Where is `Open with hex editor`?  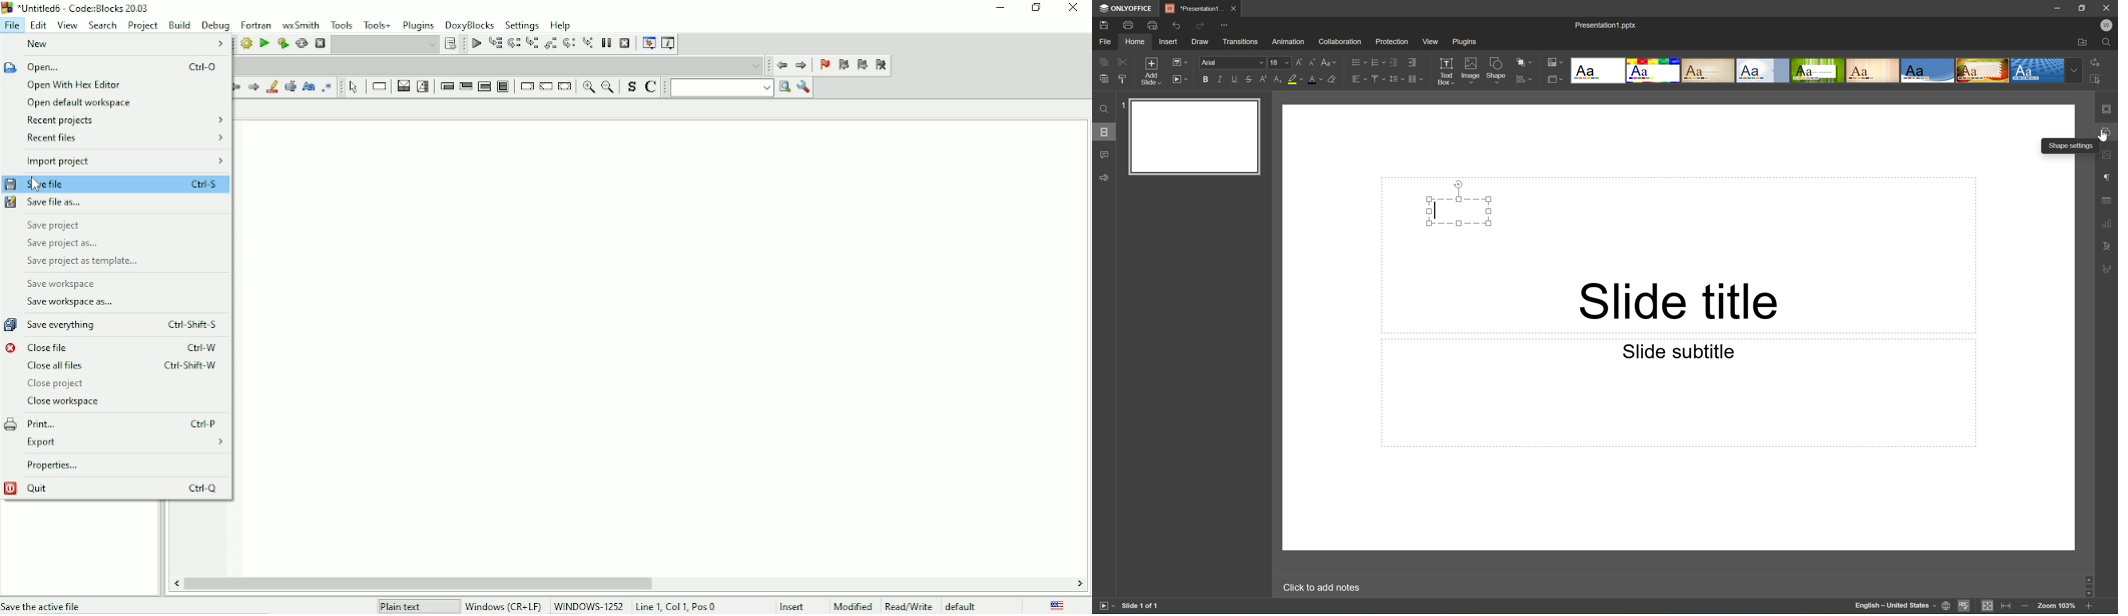 Open with hex editor is located at coordinates (73, 85).